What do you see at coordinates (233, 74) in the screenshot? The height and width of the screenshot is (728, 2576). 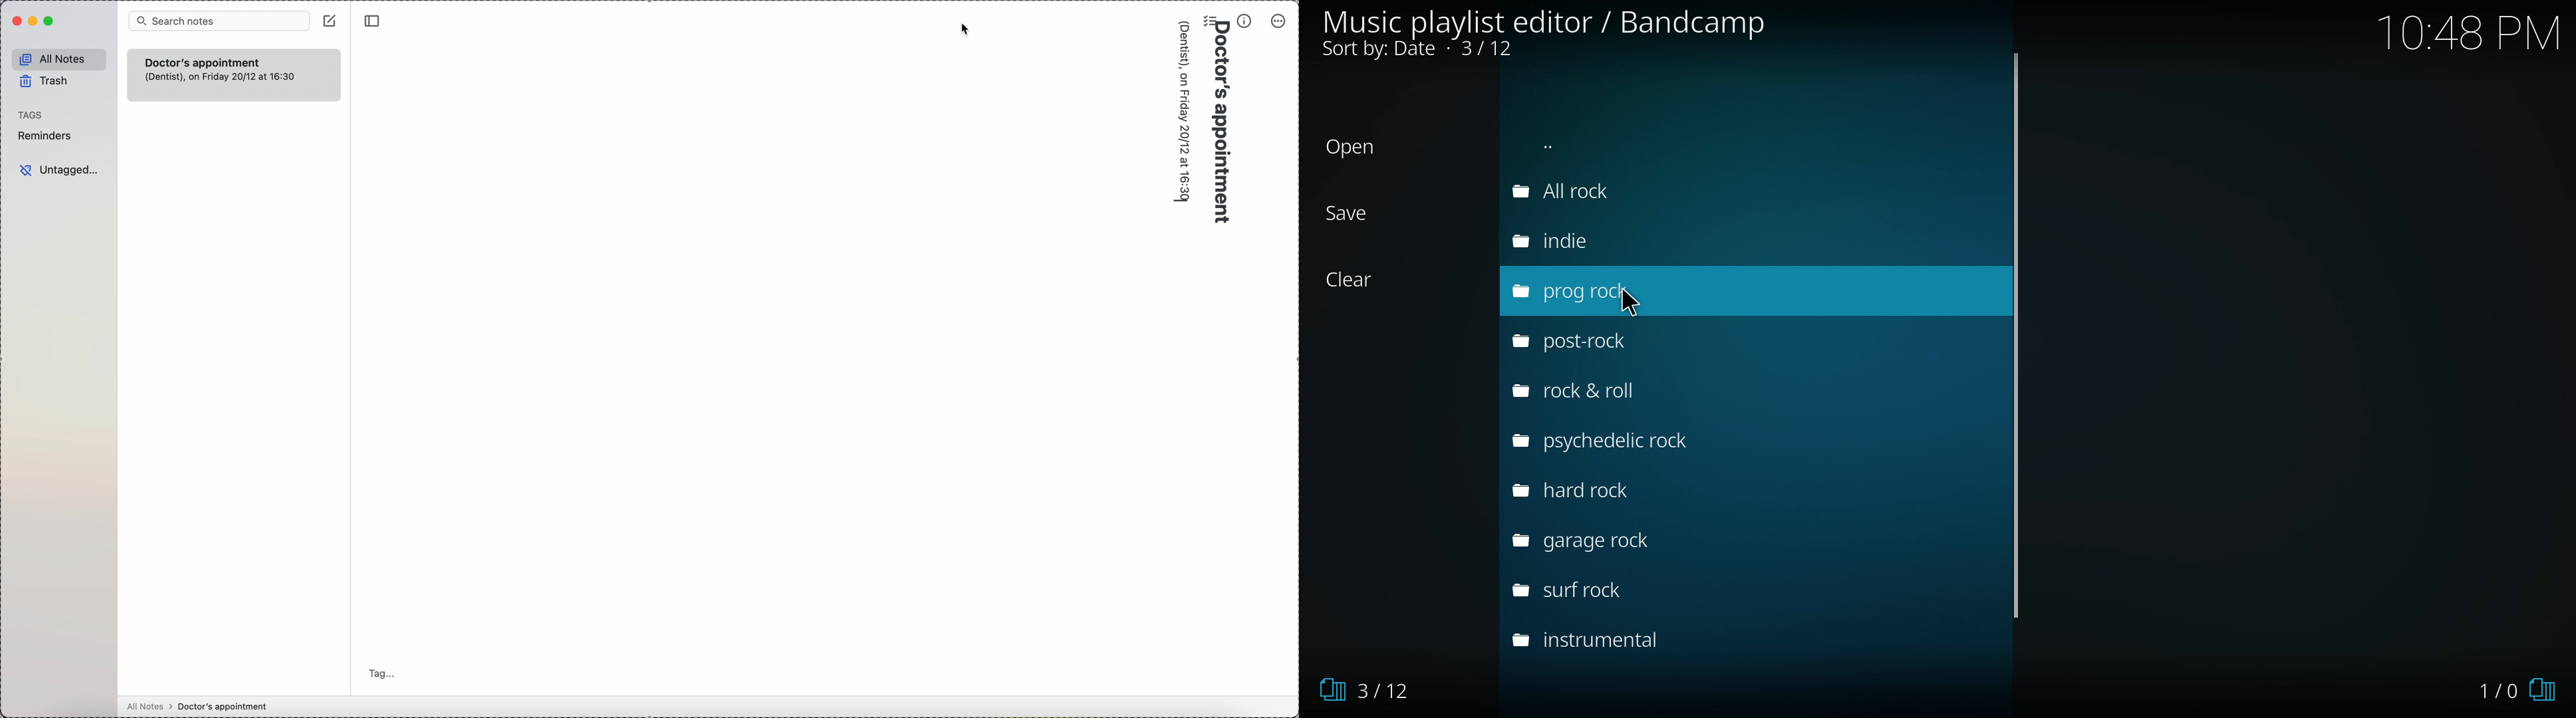 I see `Doctor's appointment note` at bounding box center [233, 74].